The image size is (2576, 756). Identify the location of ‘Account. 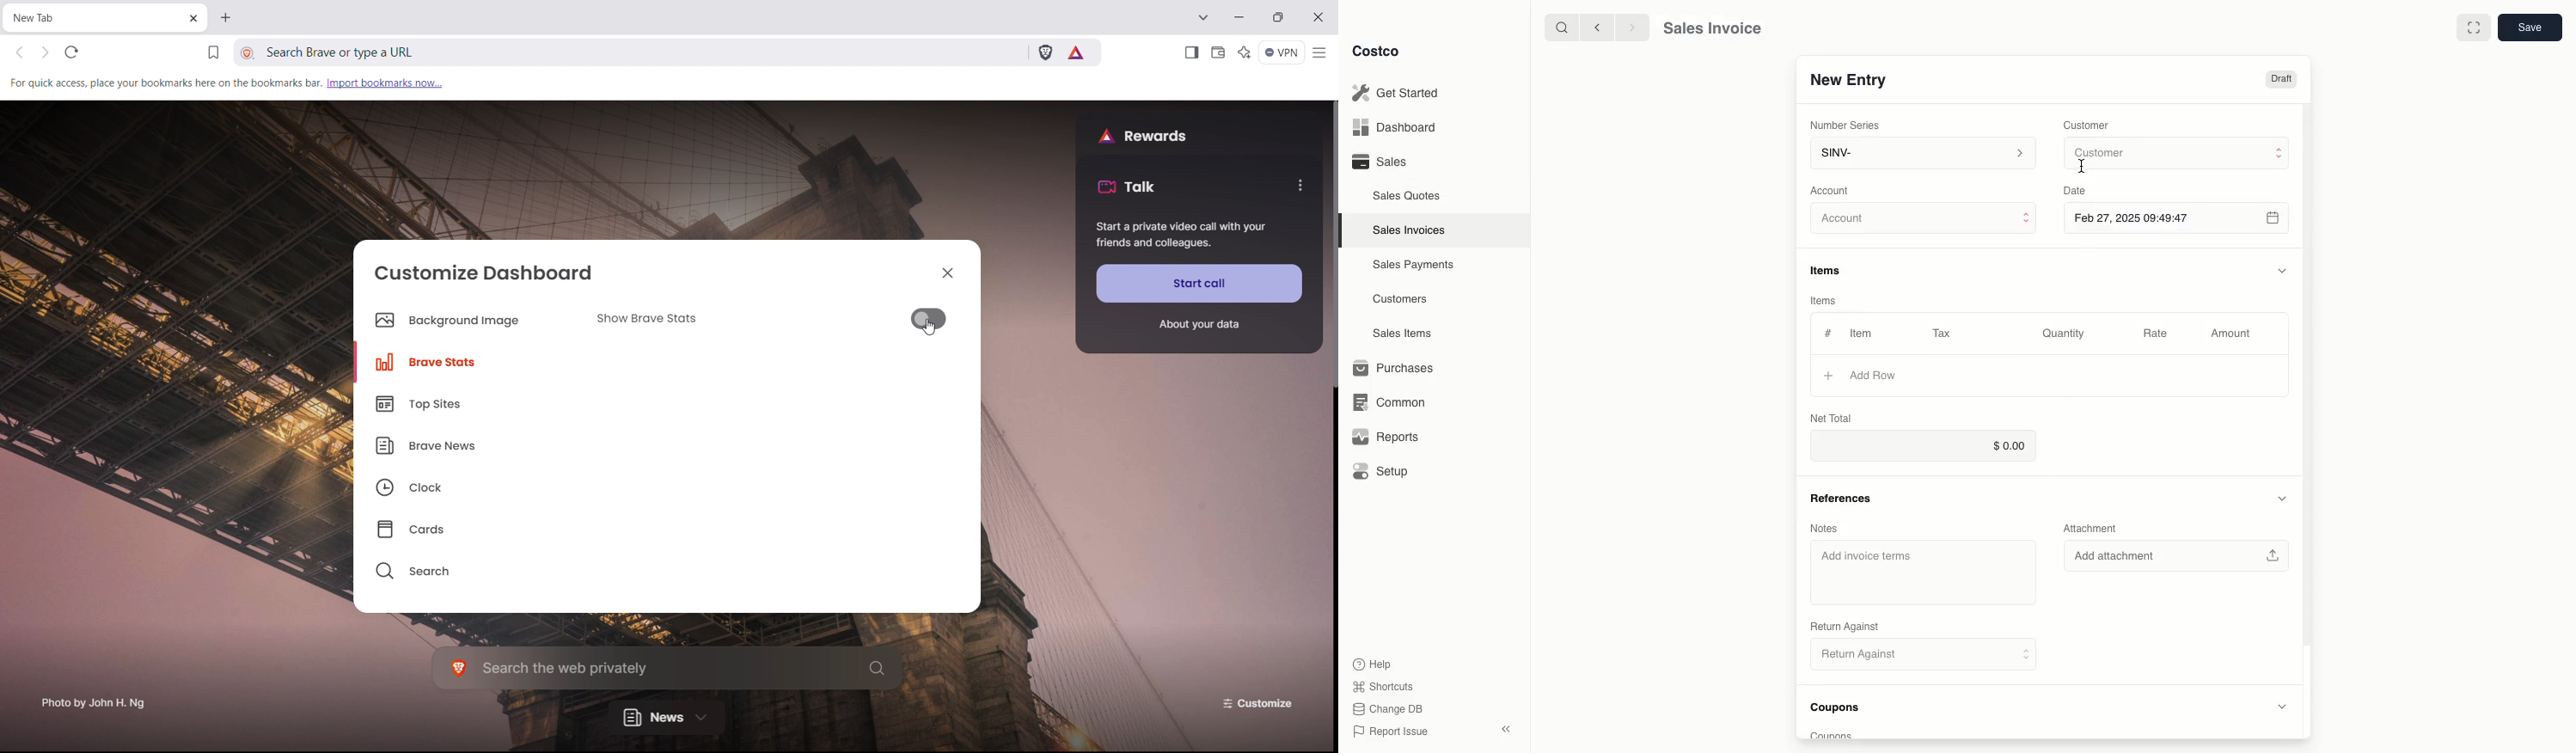
(1833, 189).